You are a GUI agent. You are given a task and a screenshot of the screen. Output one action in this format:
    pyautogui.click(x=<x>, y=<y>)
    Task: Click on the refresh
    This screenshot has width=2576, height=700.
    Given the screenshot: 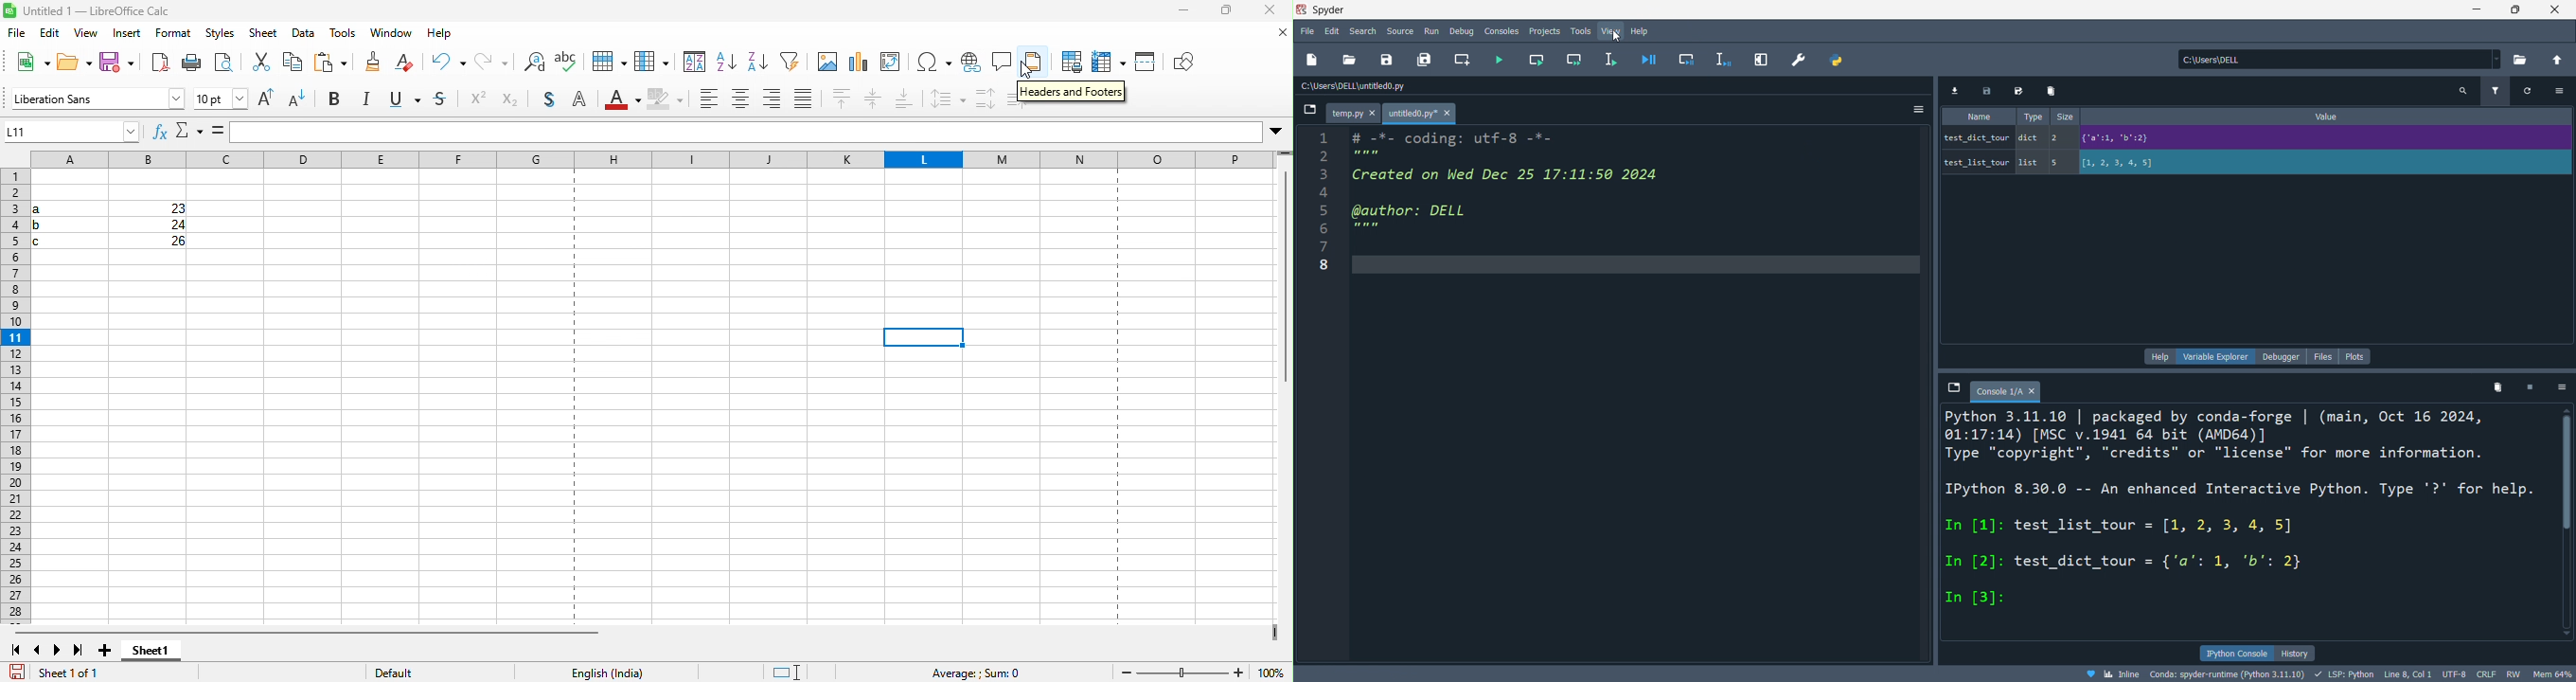 What is the action you would take?
    pyautogui.click(x=2524, y=91)
    